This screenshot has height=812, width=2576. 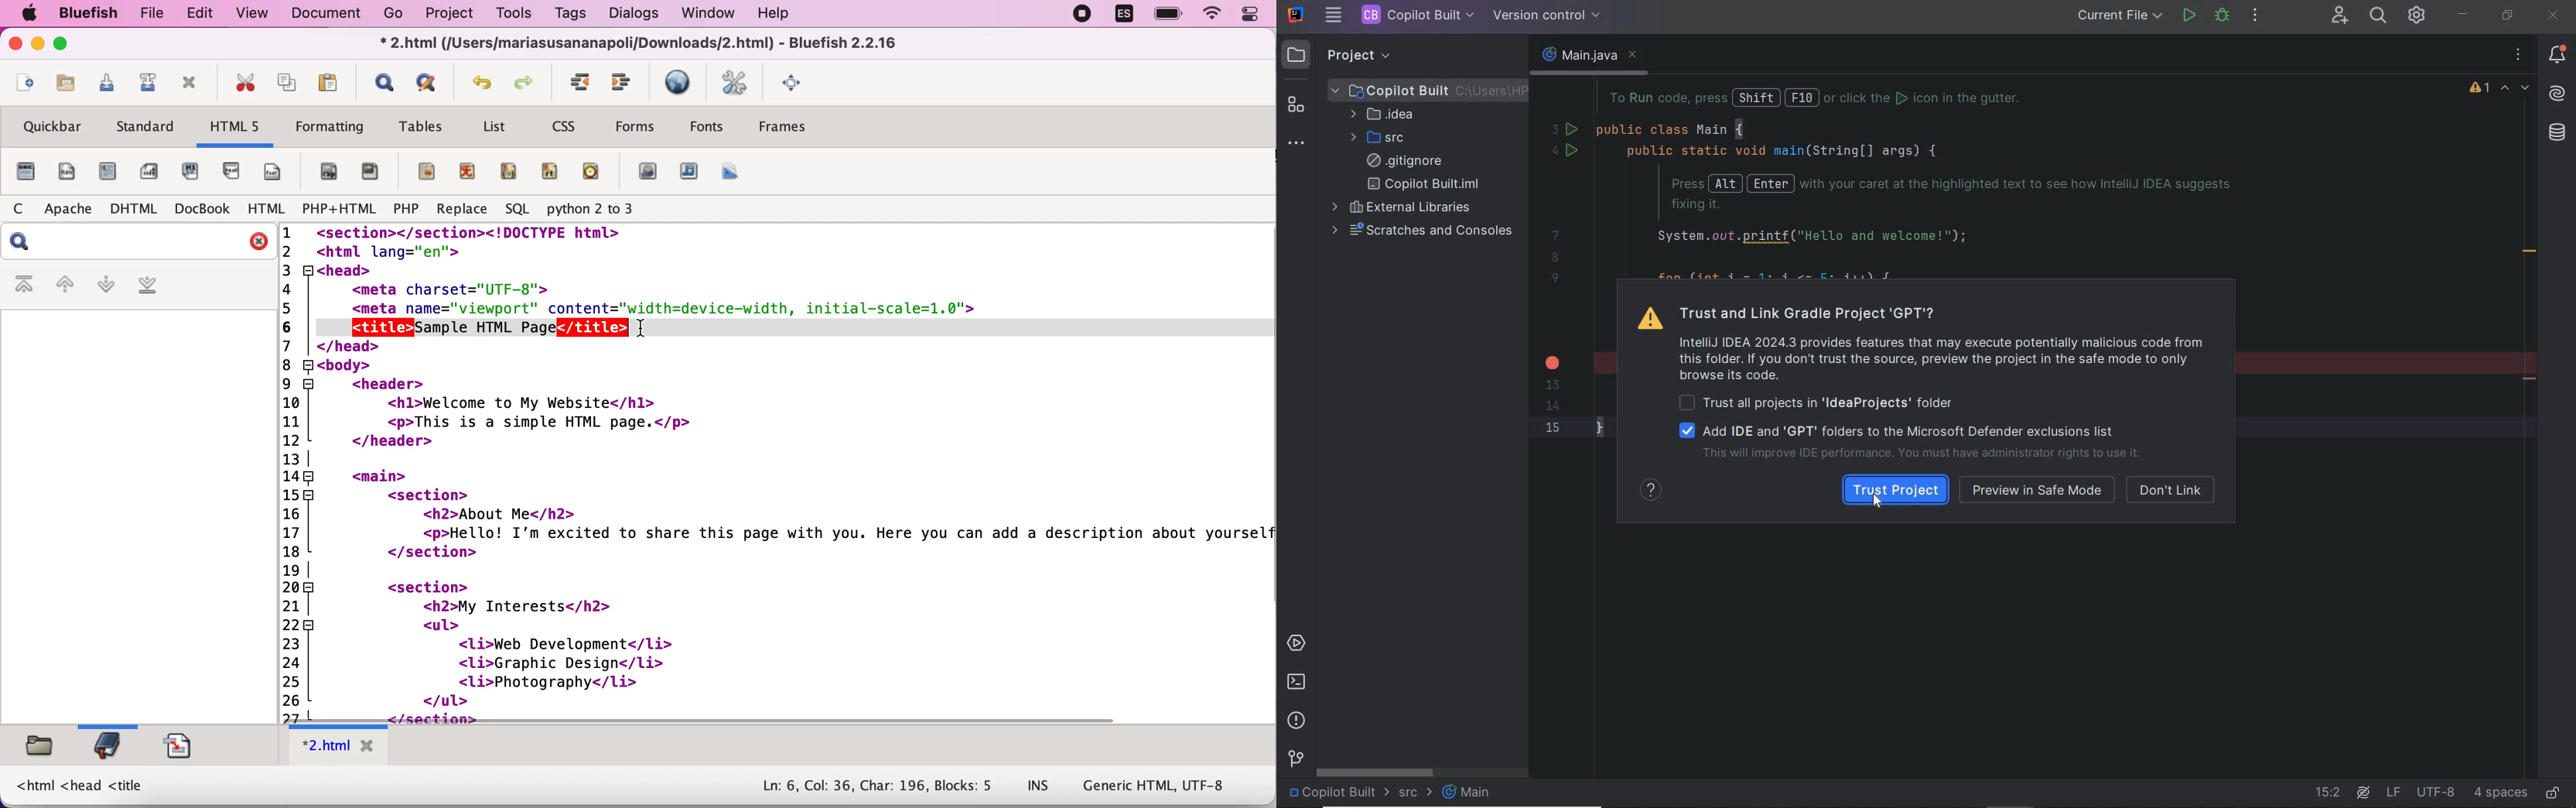 I want to click on wifi, so click(x=1211, y=14).